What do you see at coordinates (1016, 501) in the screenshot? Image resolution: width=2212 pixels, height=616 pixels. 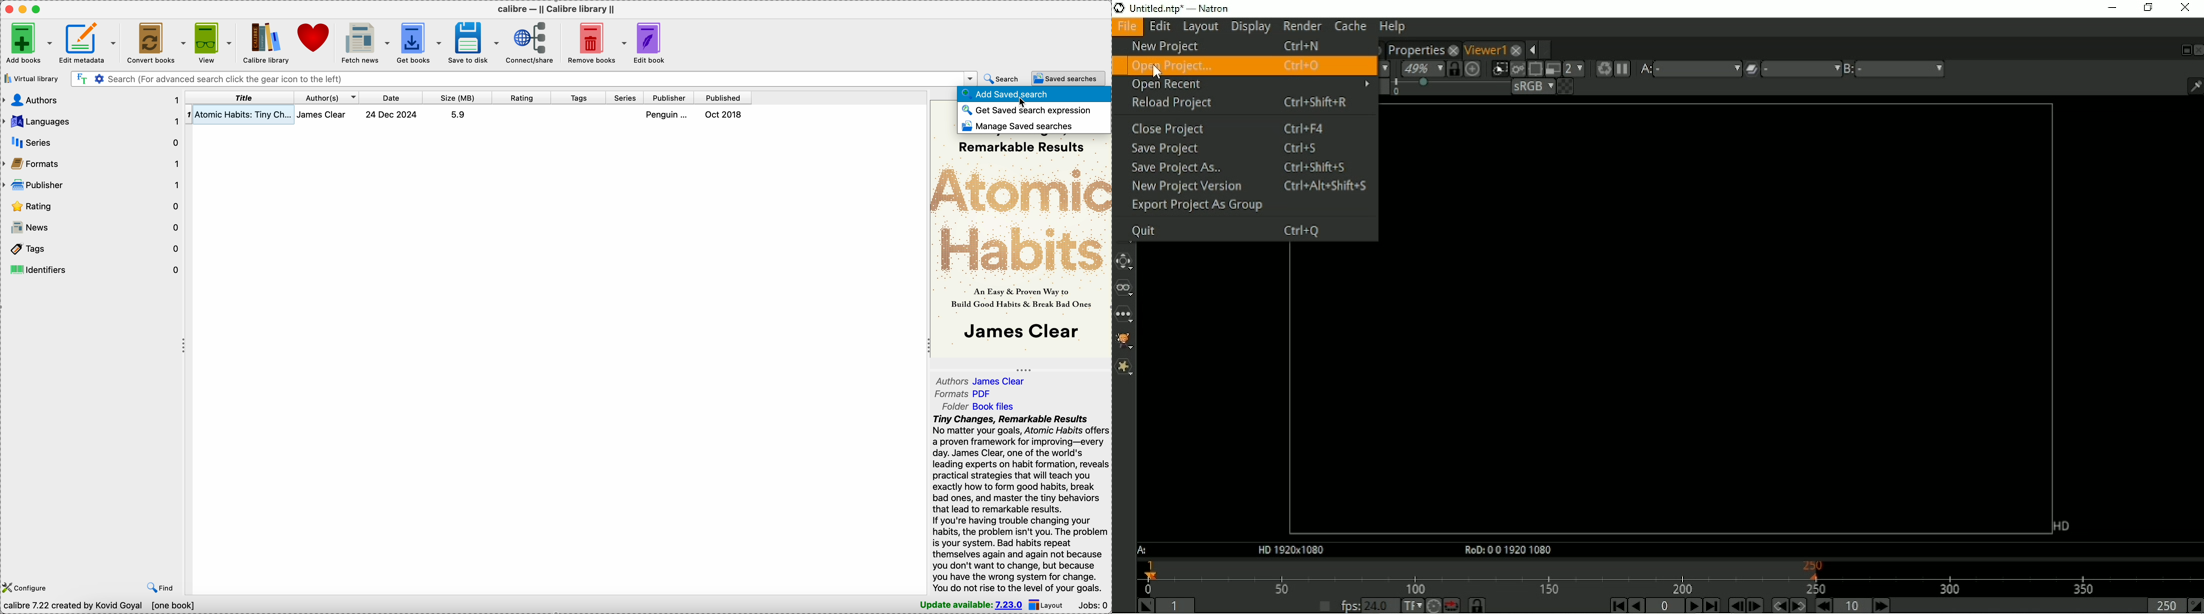 I see `Tiny Changes, Remarkable Results

No matter your goals, Atomic Habits offer:
a proven framework for improving—every
day. James Clear, one of the world's
leading experts on habit formation, reveals
practical strategies that will teach you
exactly how to form good habits, break
bad ones, and master the tiny behaviors
that lead to remarkable results.

If you're having trouble changing your
habits, the problem isn't you. The problem
is your system. Bad habits repeat
themselves again and again not because
you don't want to change, but because
you have the wrong system for change.
You do not rise to the level of vour goals.` at bounding box center [1016, 501].